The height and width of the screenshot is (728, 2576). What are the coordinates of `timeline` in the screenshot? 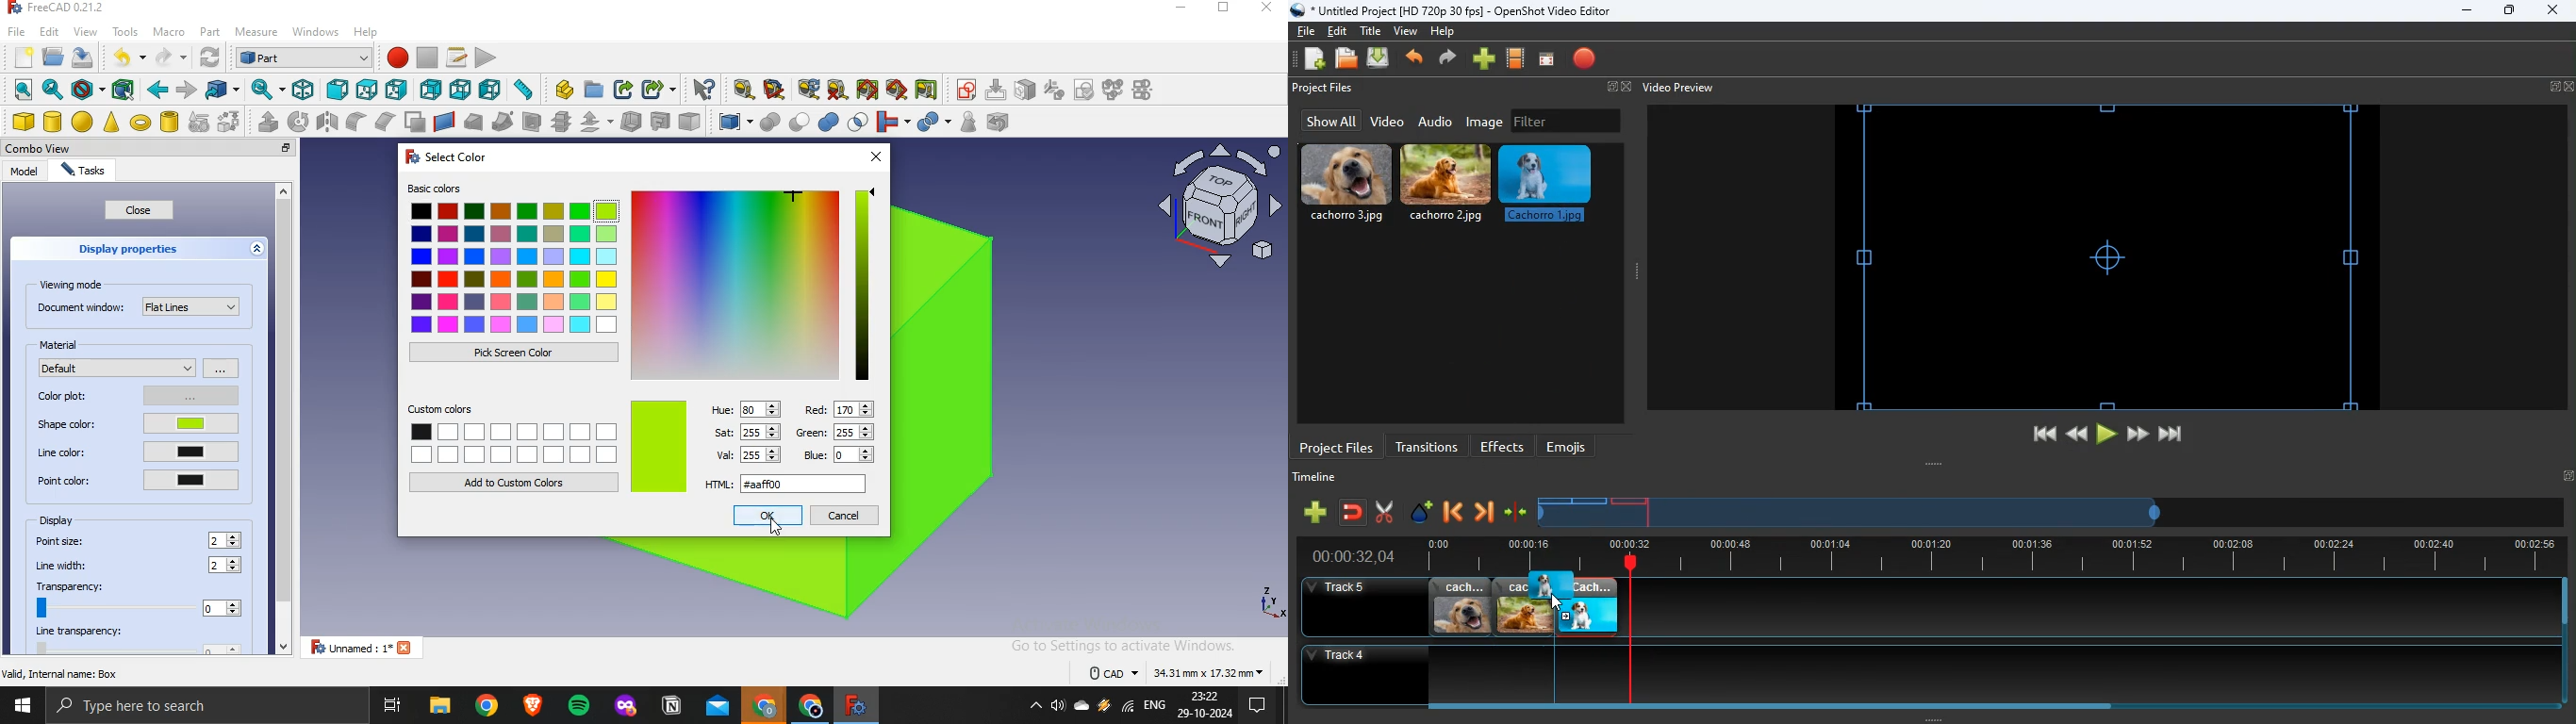 It's located at (1986, 556).